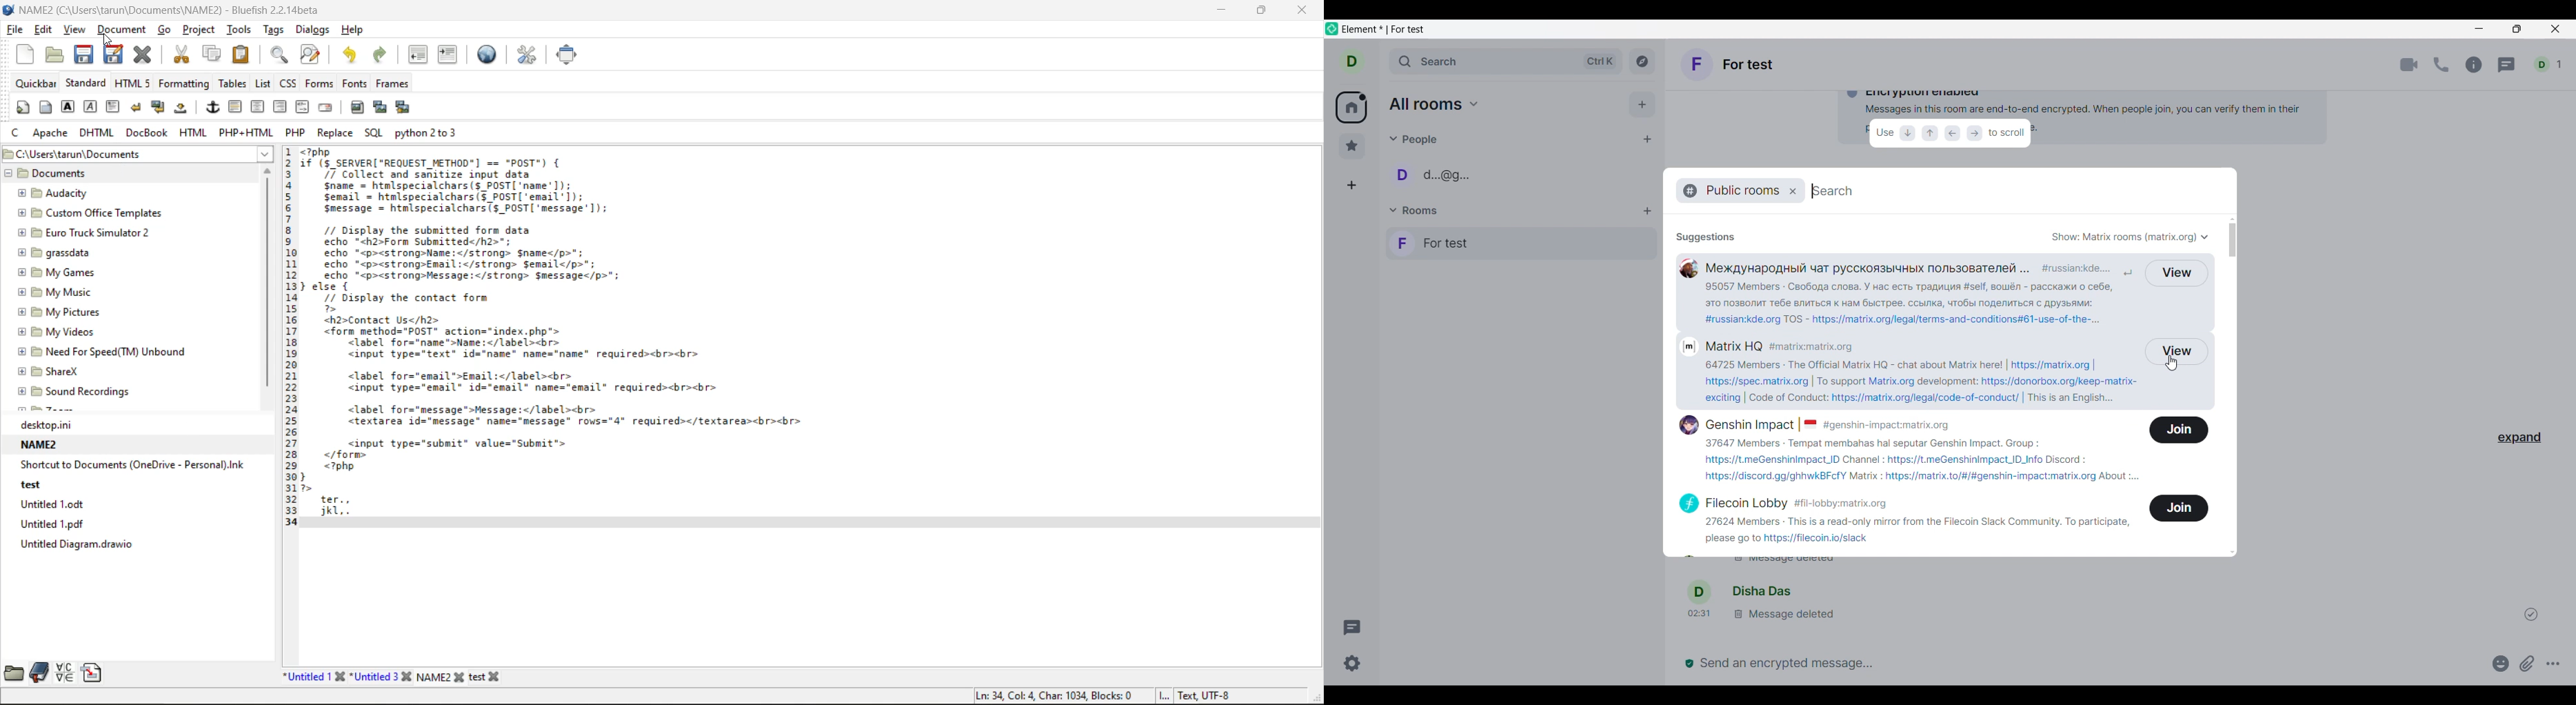  I want to click on Vertical slide bar, so click(2233, 385).